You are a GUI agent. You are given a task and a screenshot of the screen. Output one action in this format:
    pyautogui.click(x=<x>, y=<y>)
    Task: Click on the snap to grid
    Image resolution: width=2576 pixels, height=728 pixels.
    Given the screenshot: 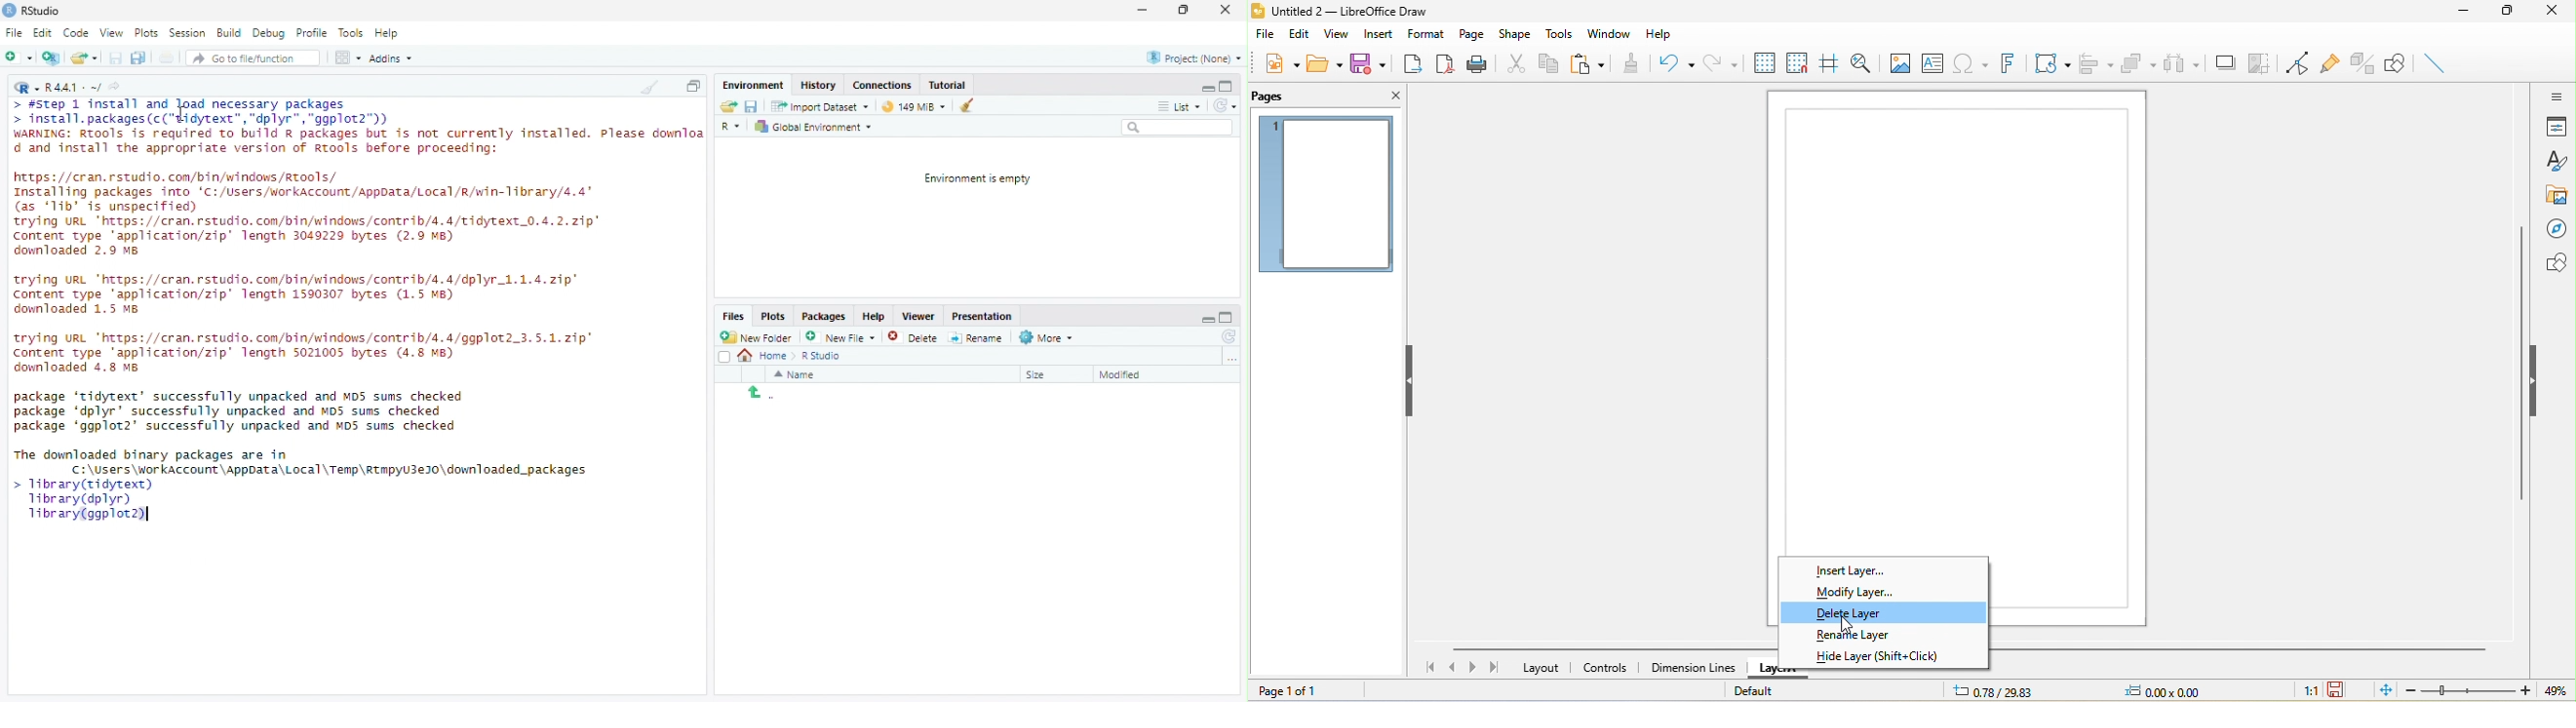 What is the action you would take?
    pyautogui.click(x=1797, y=66)
    